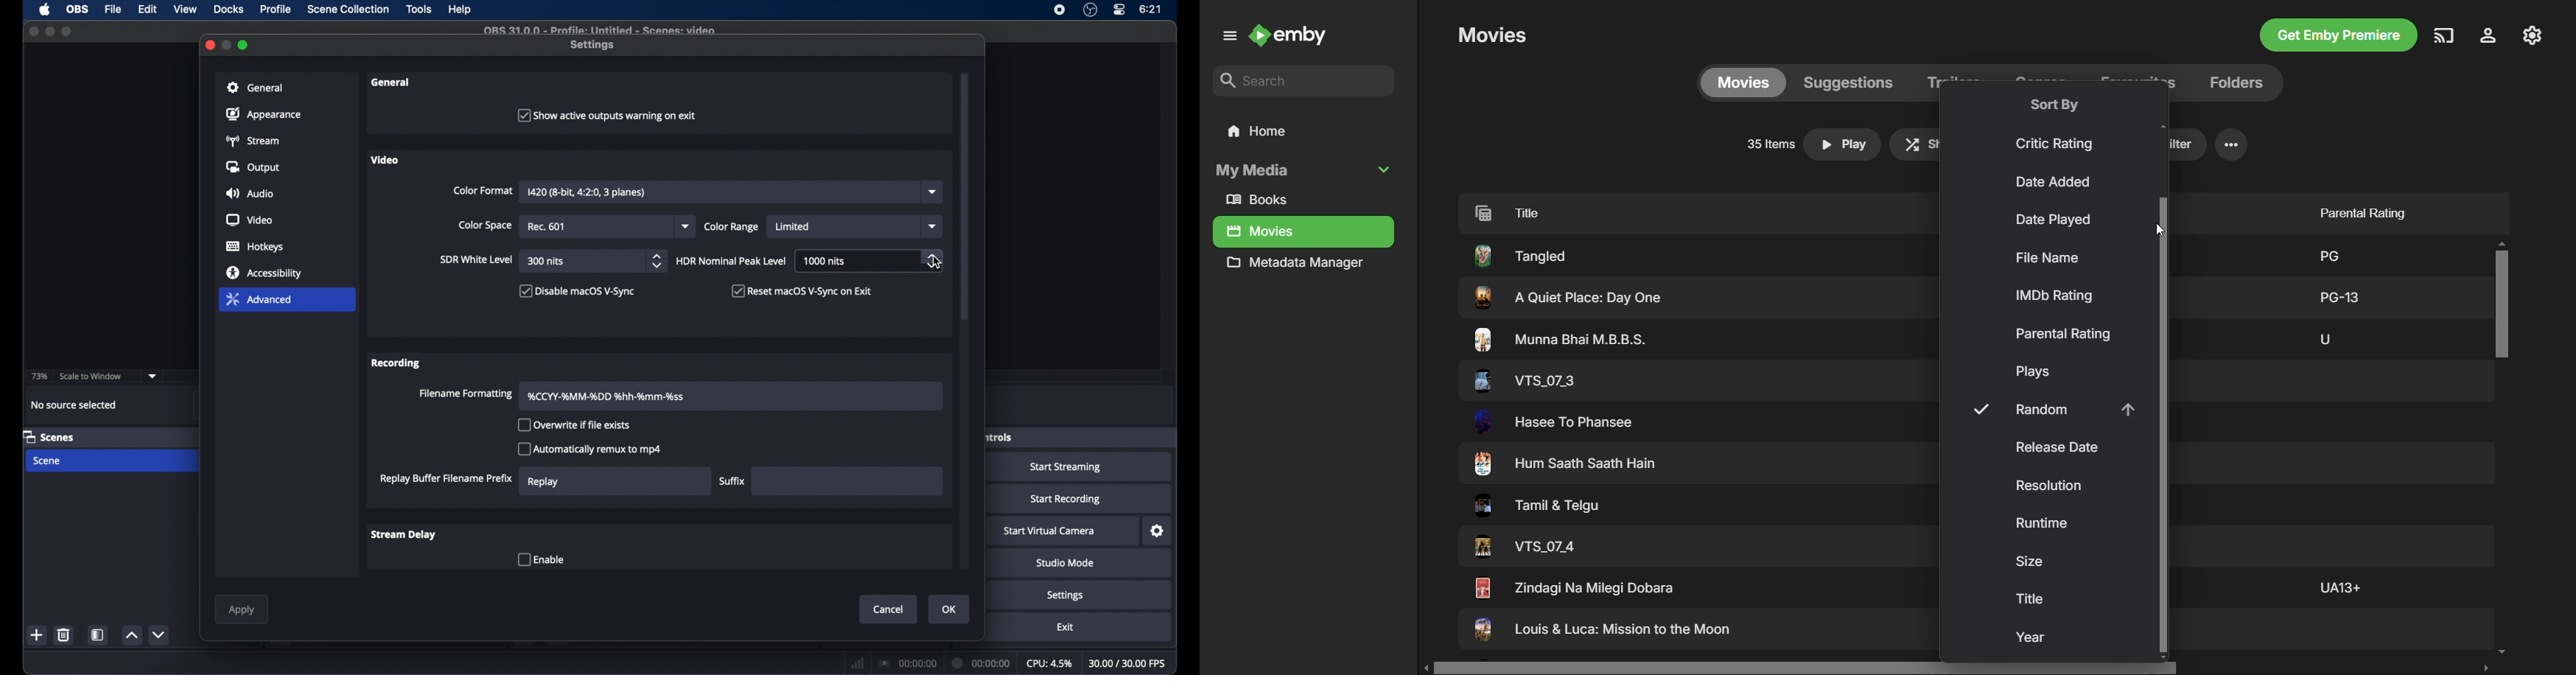 Image resolution: width=2576 pixels, height=700 pixels. I want to click on scale to window, so click(91, 375).